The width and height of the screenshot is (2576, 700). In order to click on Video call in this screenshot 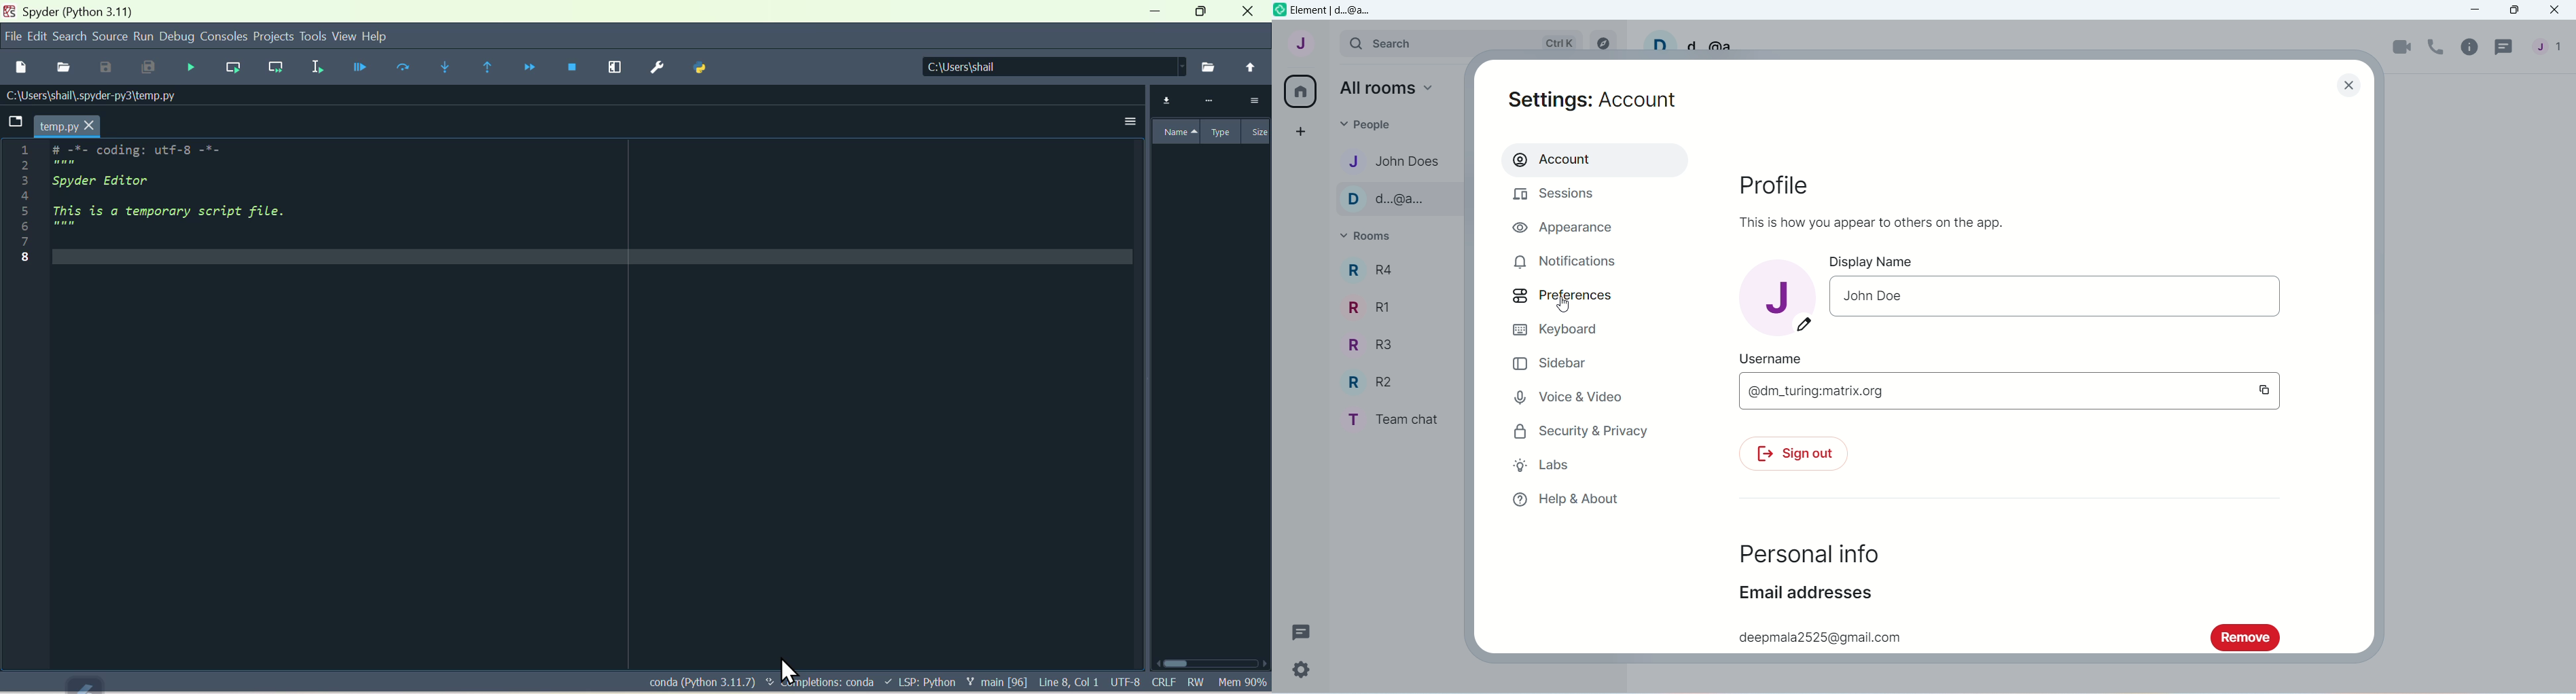, I will do `click(2403, 46)`.